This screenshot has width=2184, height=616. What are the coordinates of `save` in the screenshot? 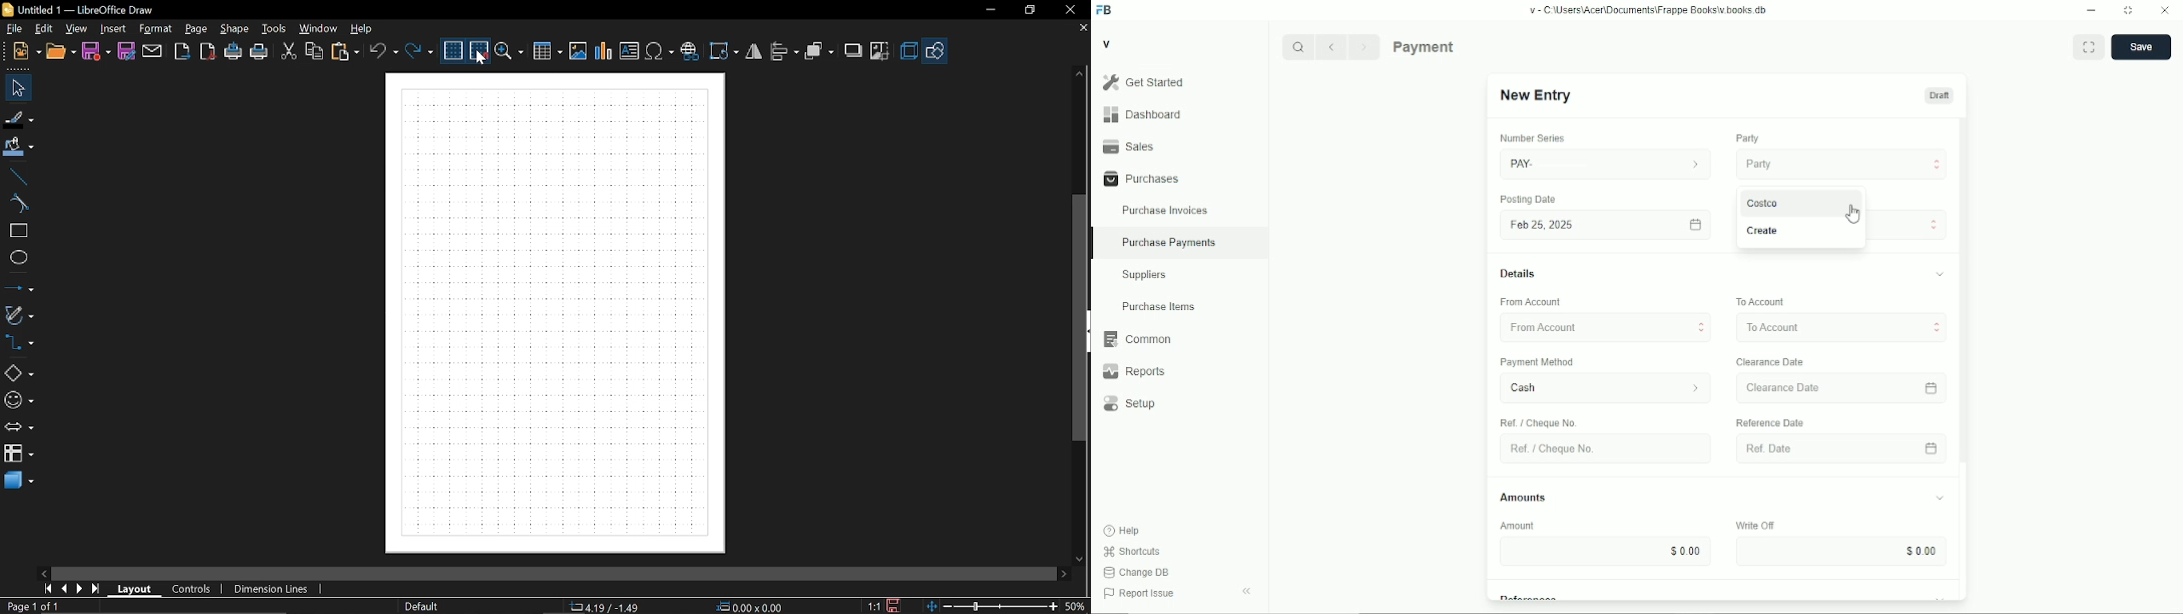 It's located at (97, 52).